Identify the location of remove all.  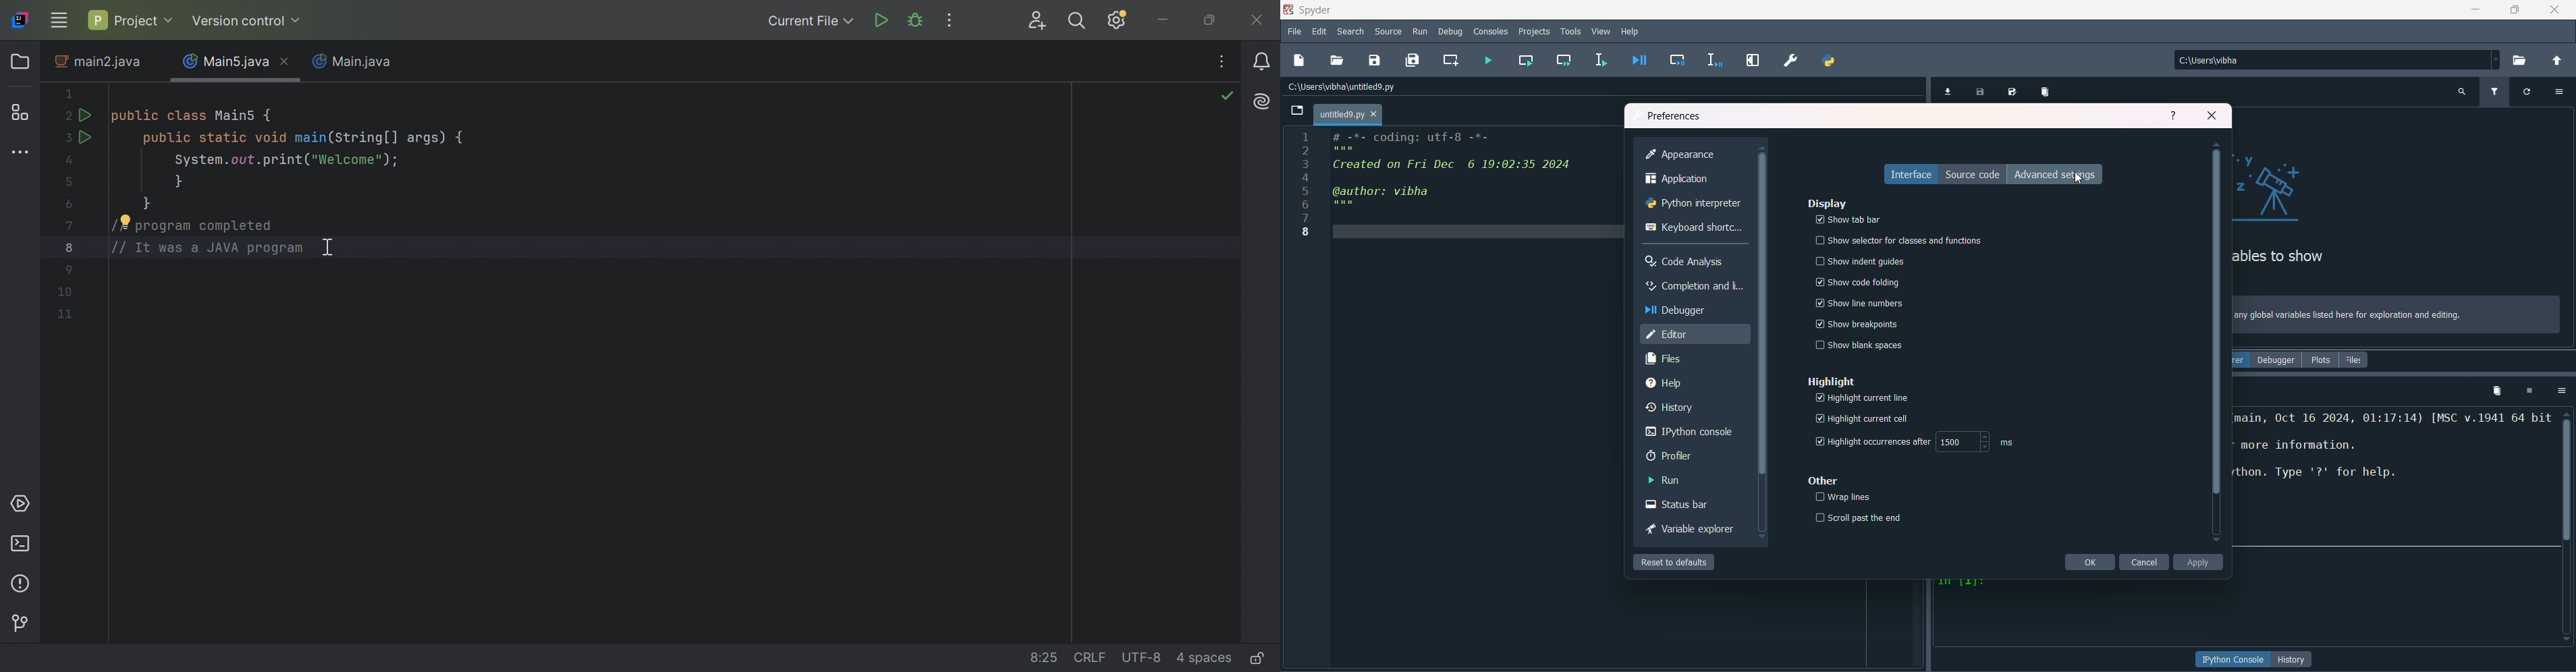
(2494, 390).